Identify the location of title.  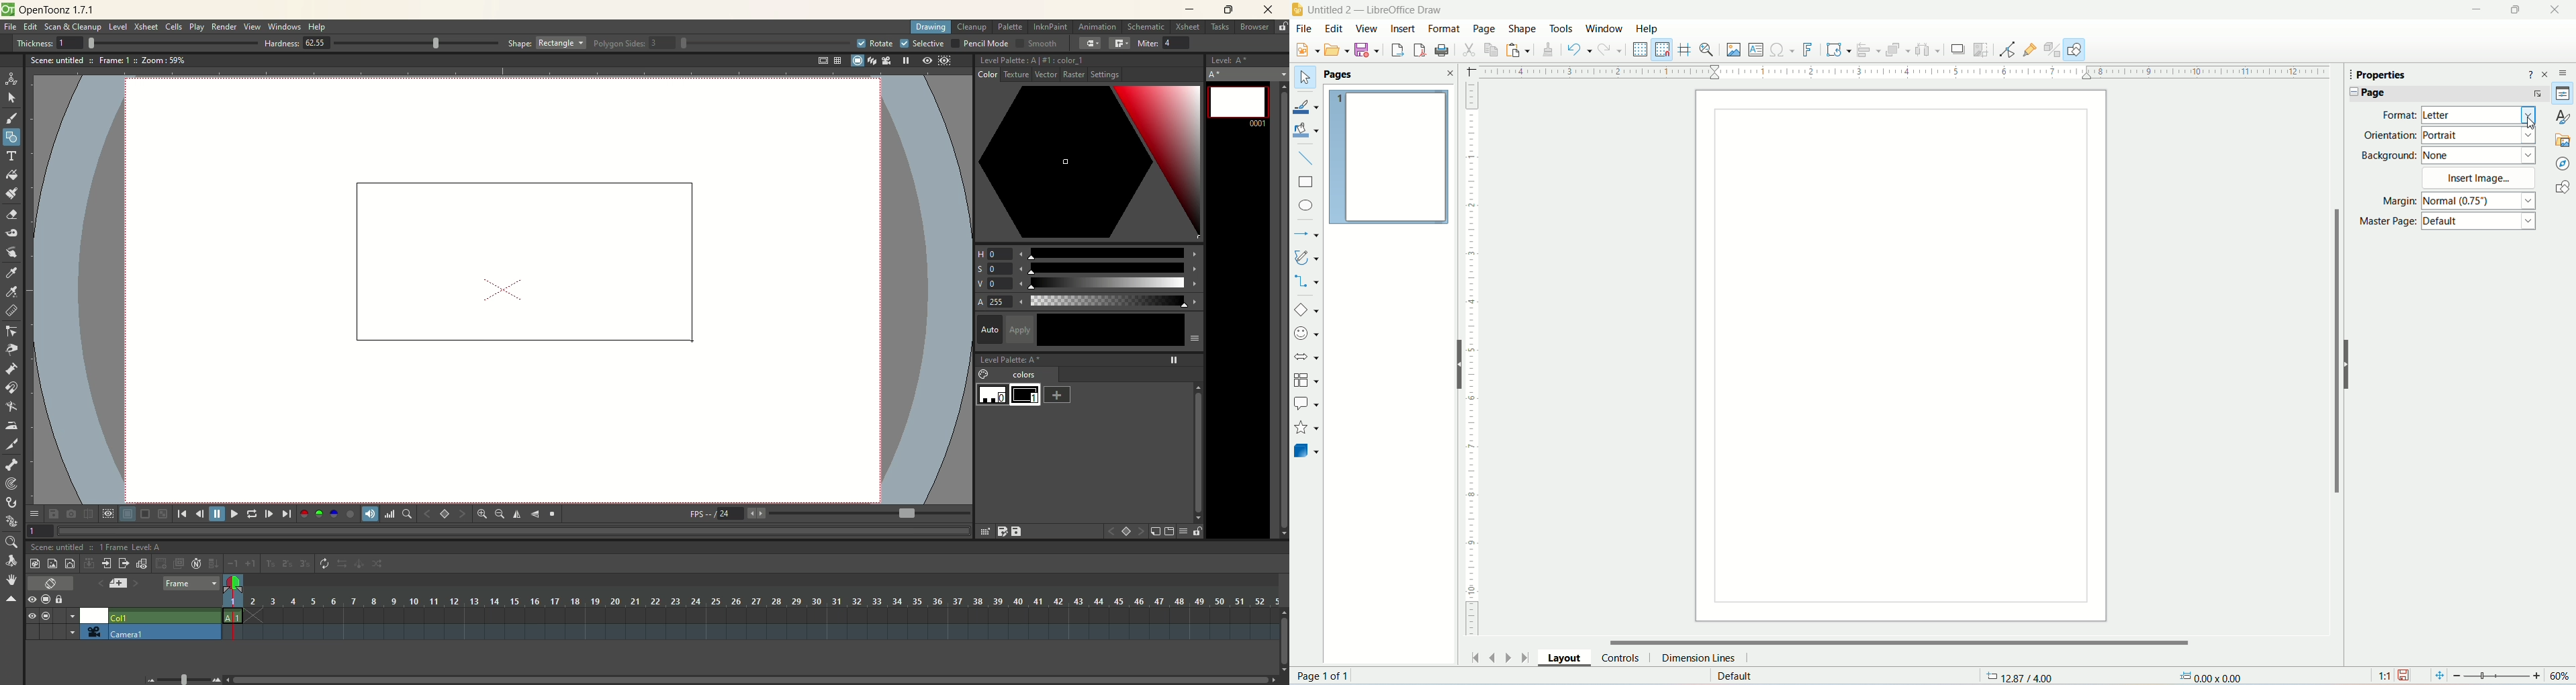
(1378, 10).